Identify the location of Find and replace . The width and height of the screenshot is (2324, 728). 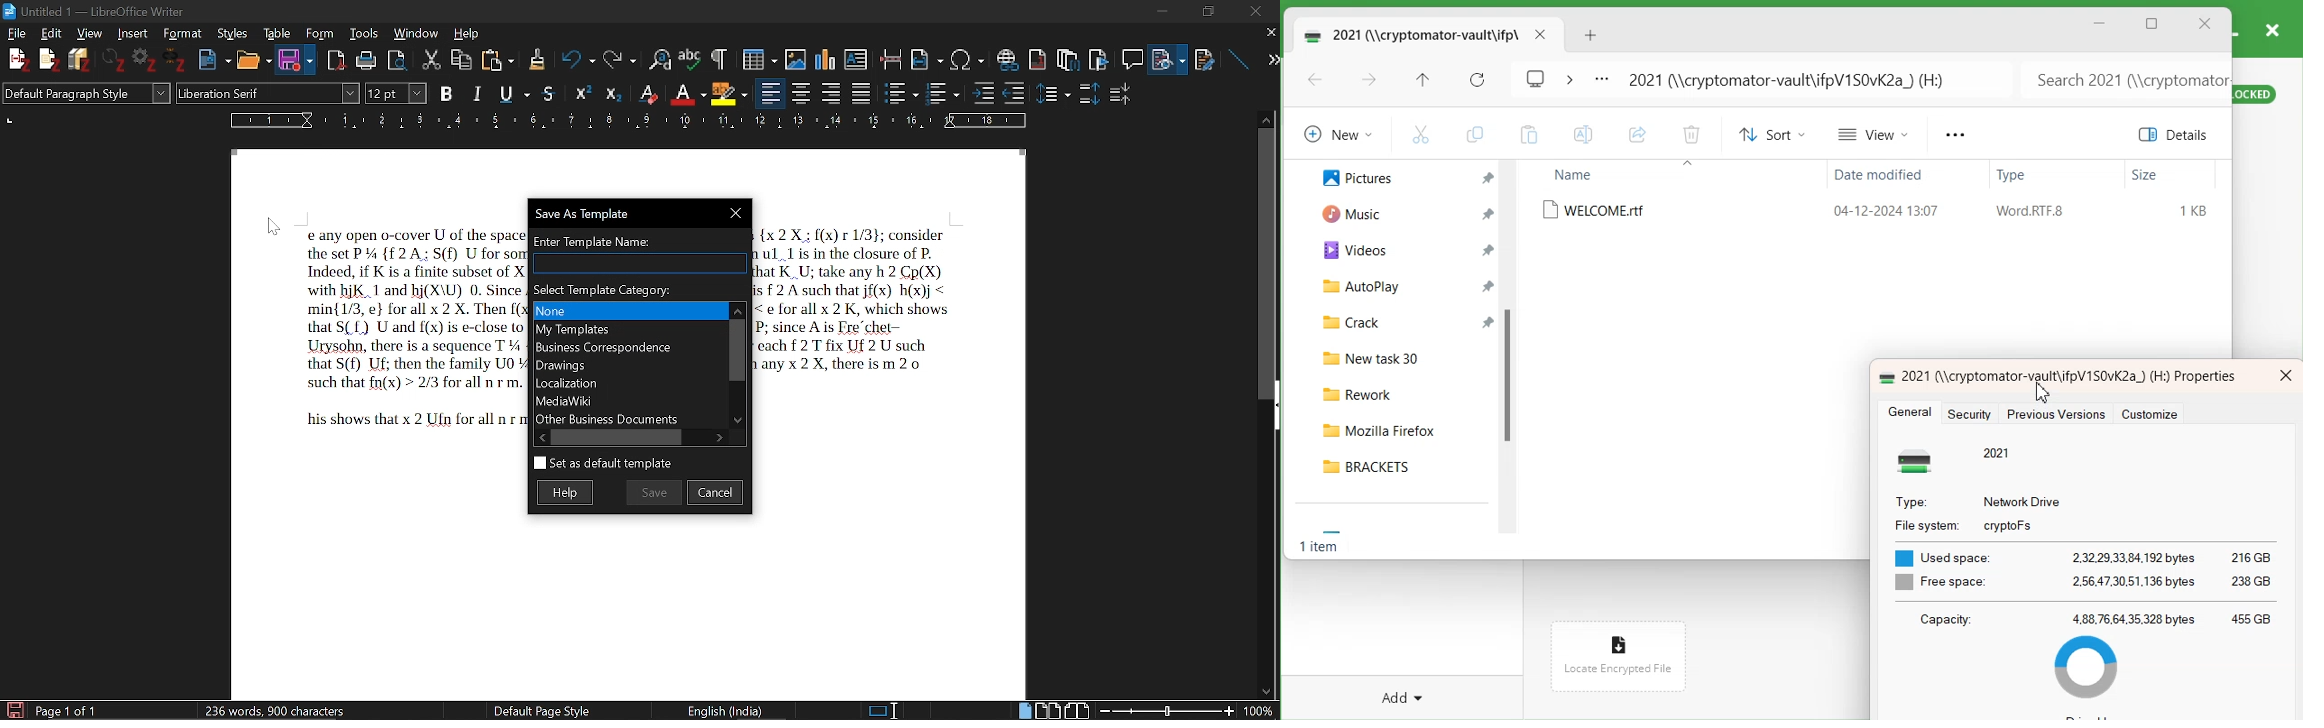
(657, 58).